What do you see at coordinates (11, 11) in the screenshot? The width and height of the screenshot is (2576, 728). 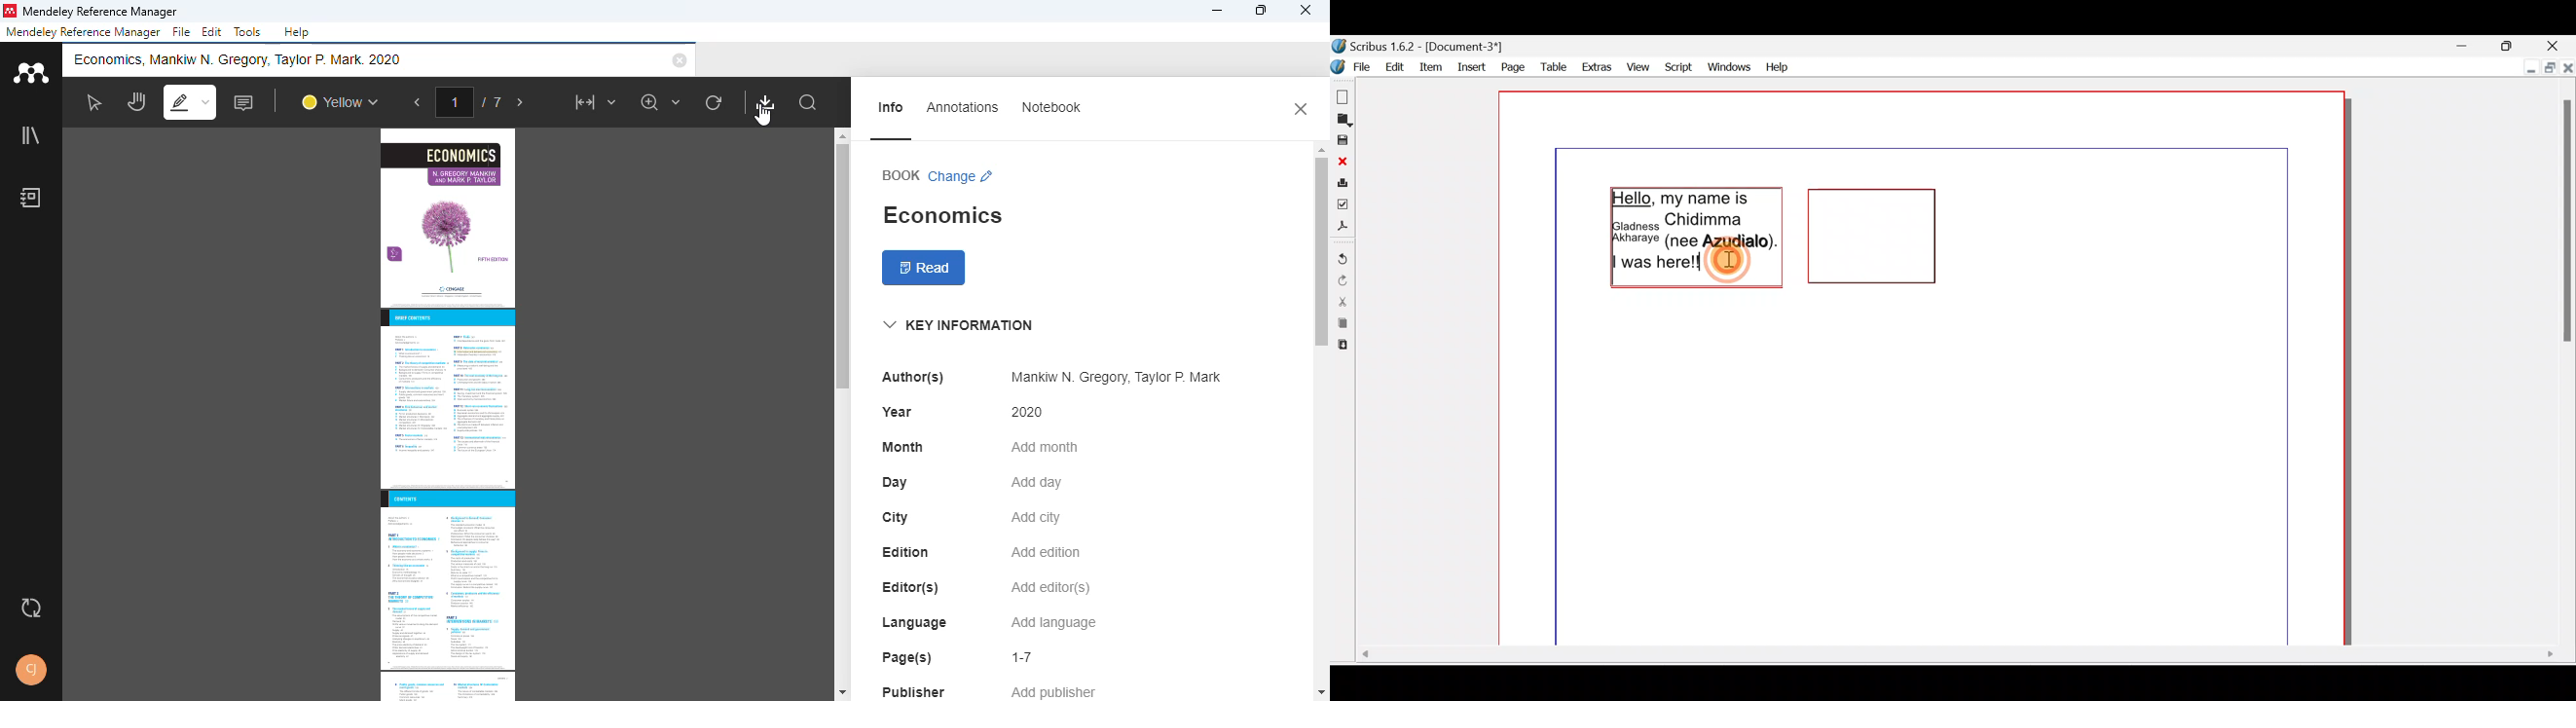 I see `logo` at bounding box center [11, 11].